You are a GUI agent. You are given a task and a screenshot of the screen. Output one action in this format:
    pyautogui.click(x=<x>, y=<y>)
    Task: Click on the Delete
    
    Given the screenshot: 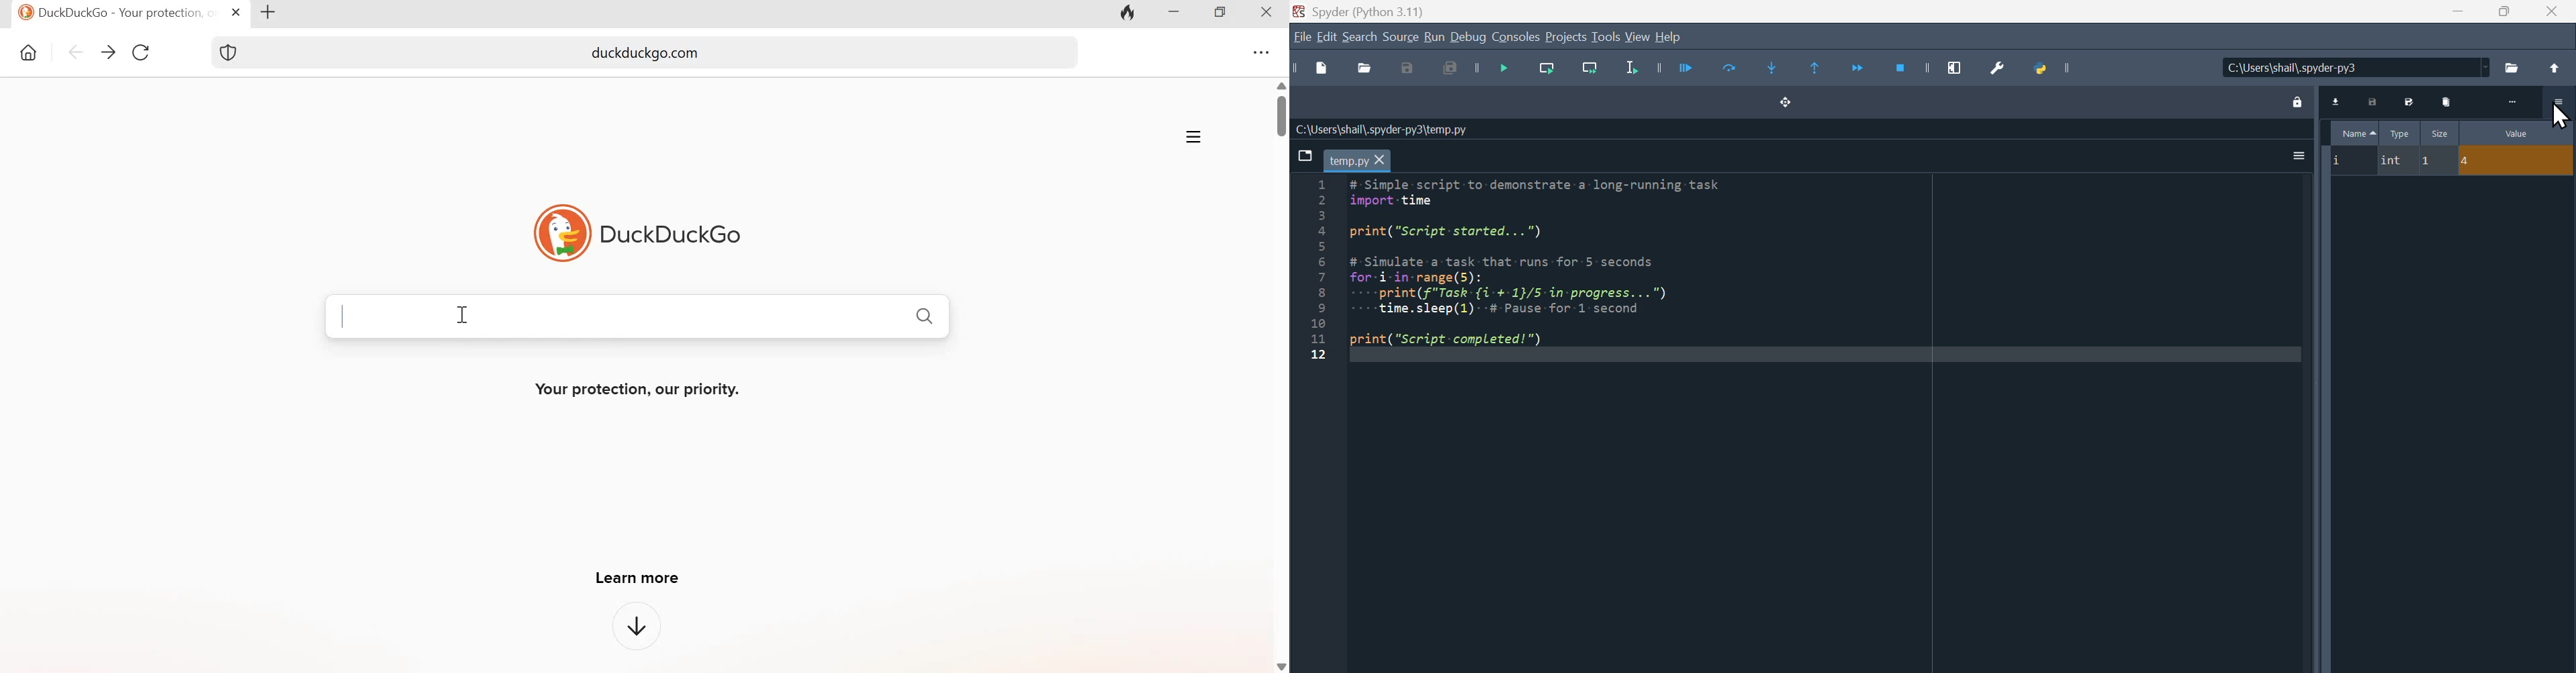 What is the action you would take?
    pyautogui.click(x=2448, y=101)
    